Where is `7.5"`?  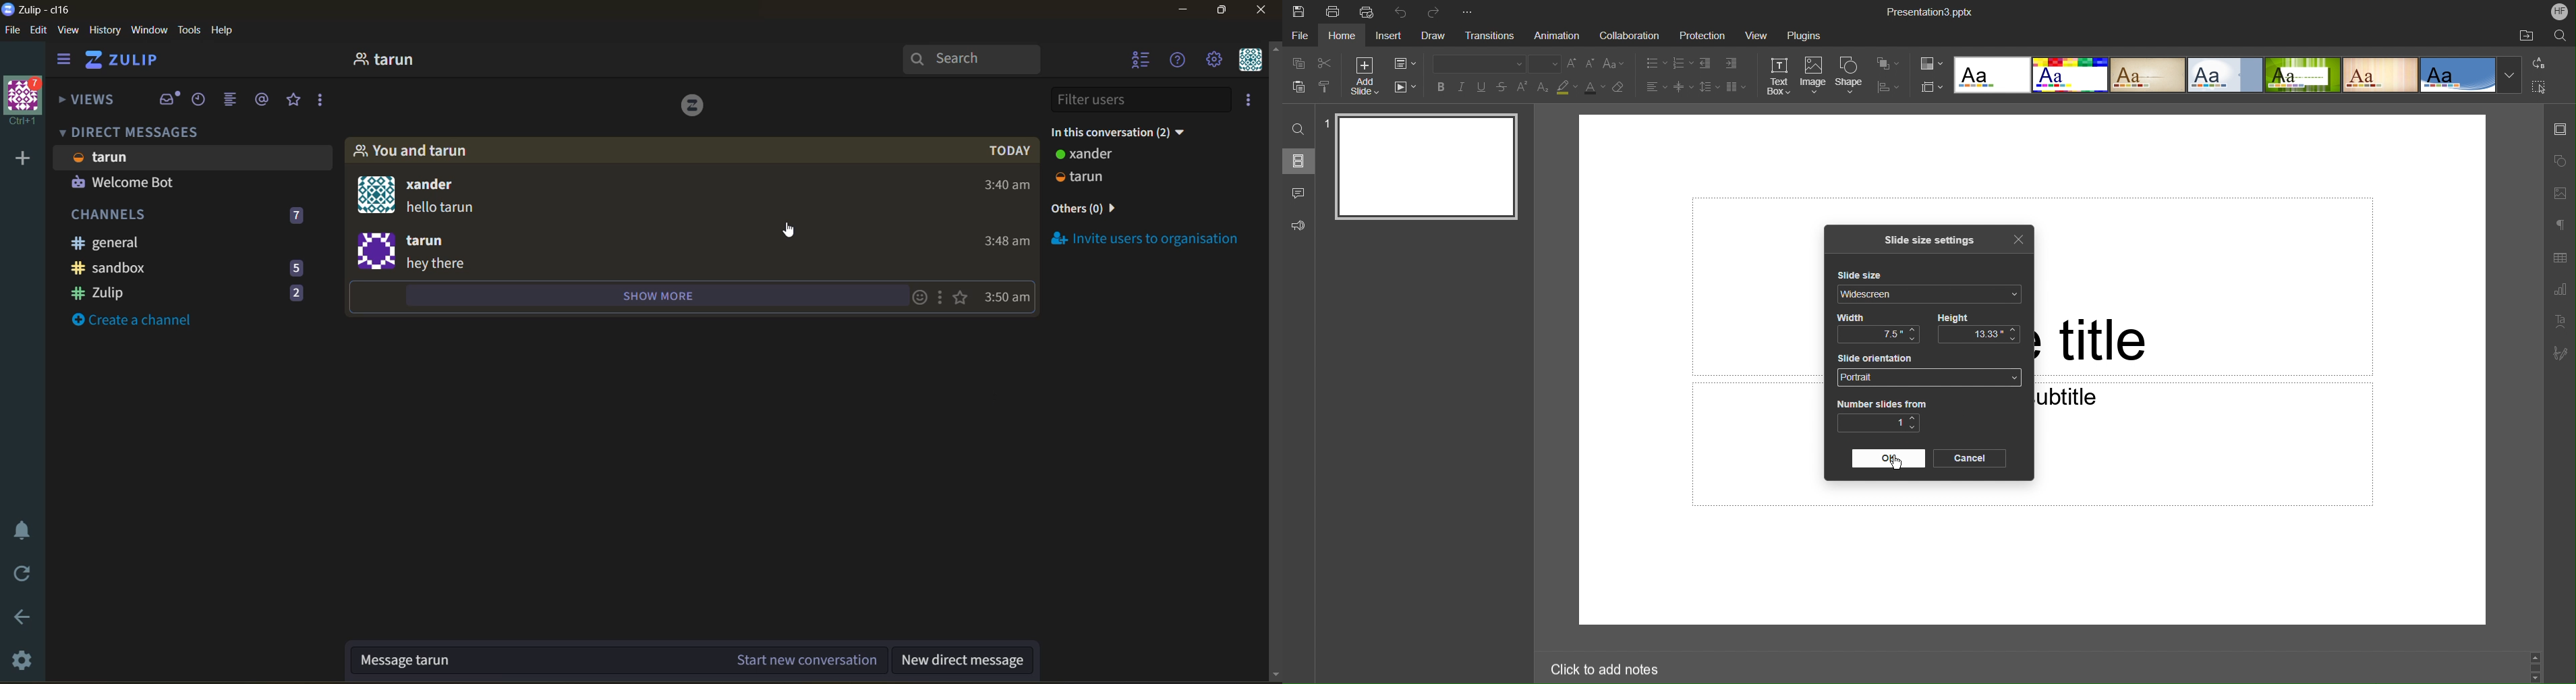
7.5" is located at coordinates (1879, 336).